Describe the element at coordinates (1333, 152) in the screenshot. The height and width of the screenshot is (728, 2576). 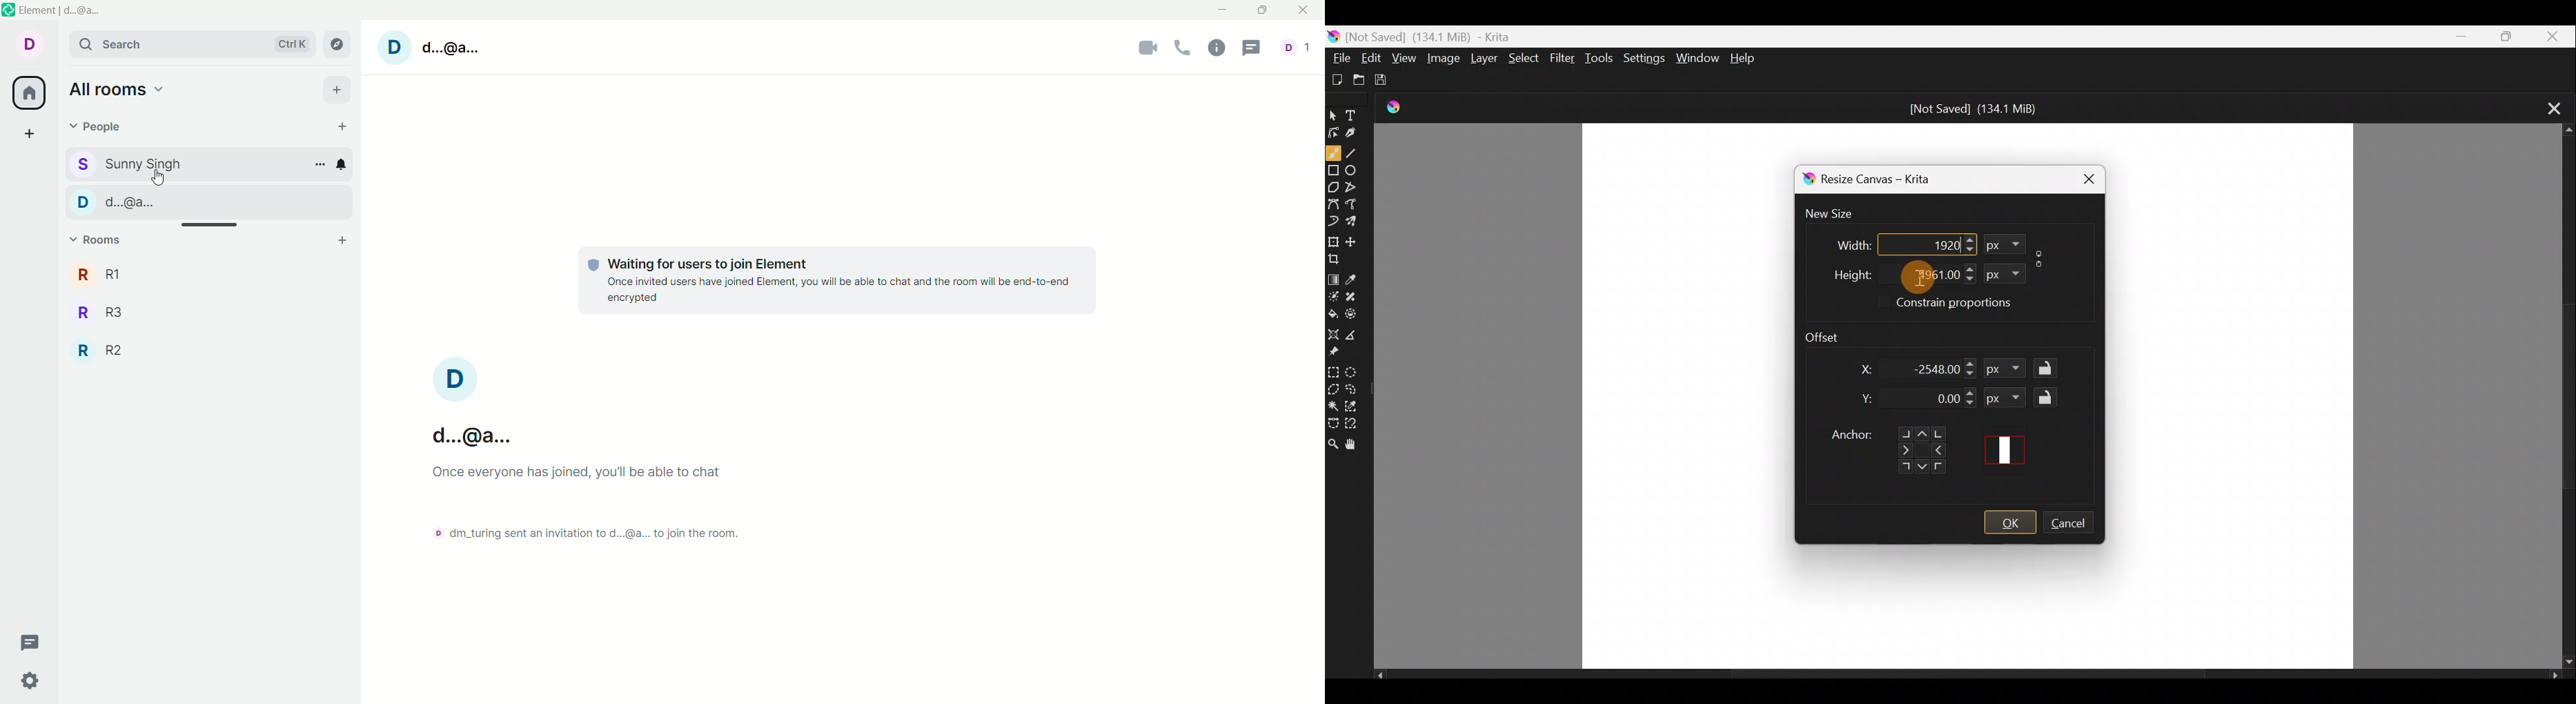
I see `Freehand brush tool` at that location.